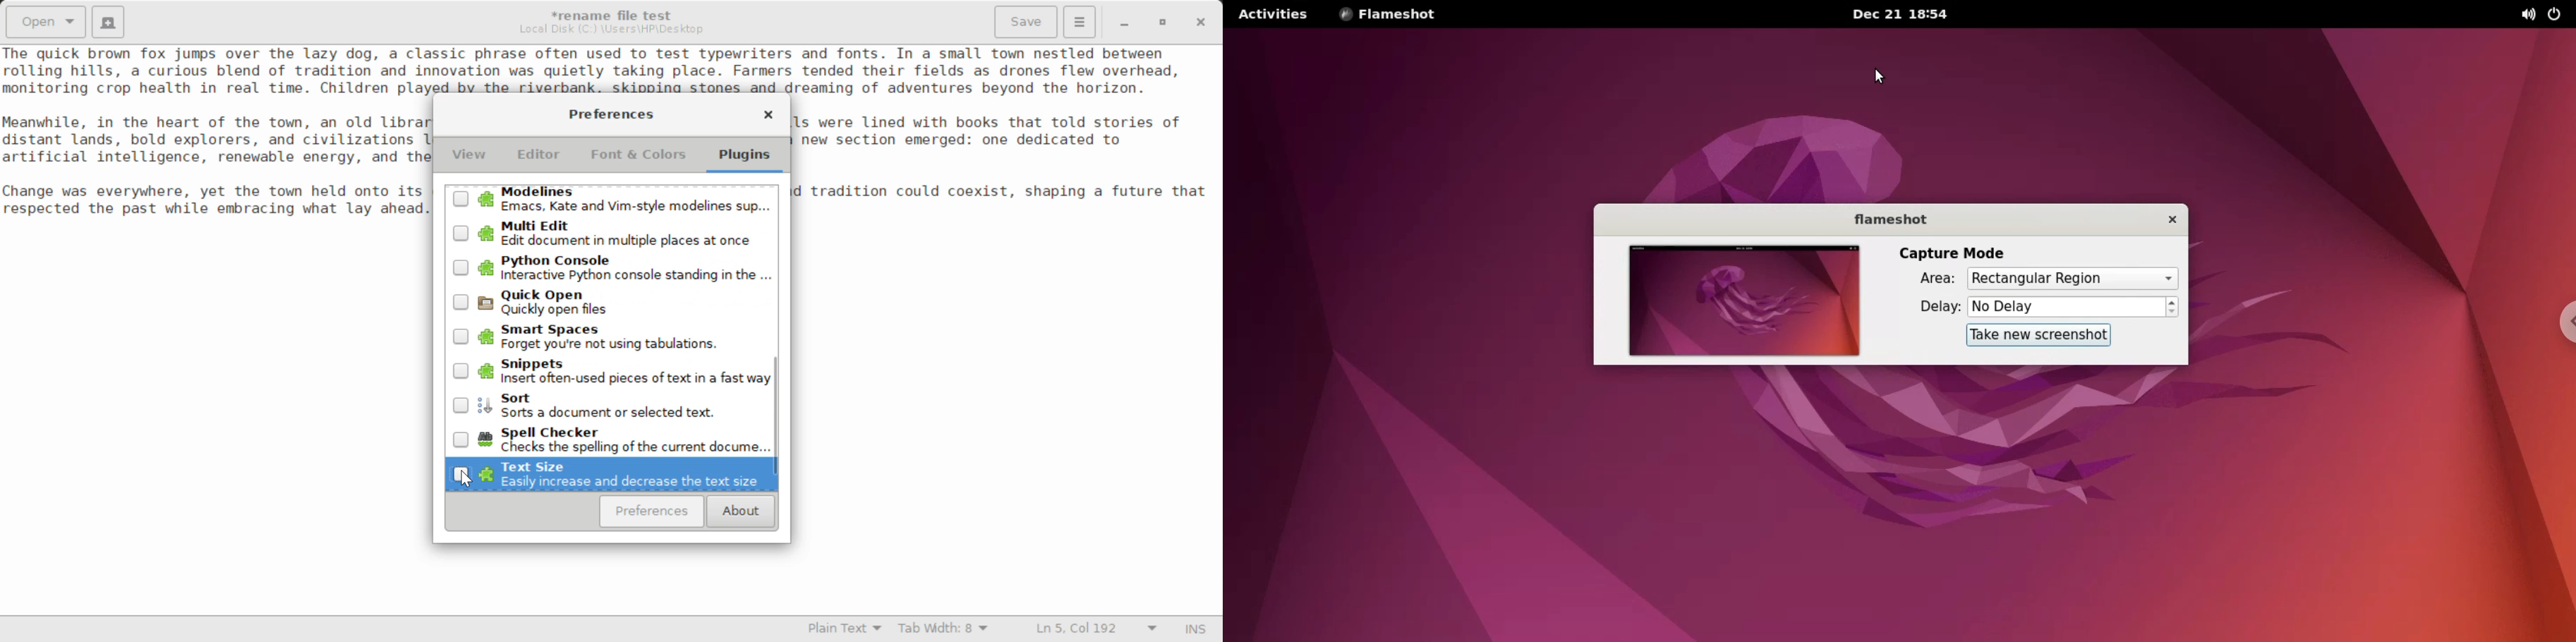 The image size is (2576, 644). What do you see at coordinates (652, 511) in the screenshot?
I see `Preferences` at bounding box center [652, 511].